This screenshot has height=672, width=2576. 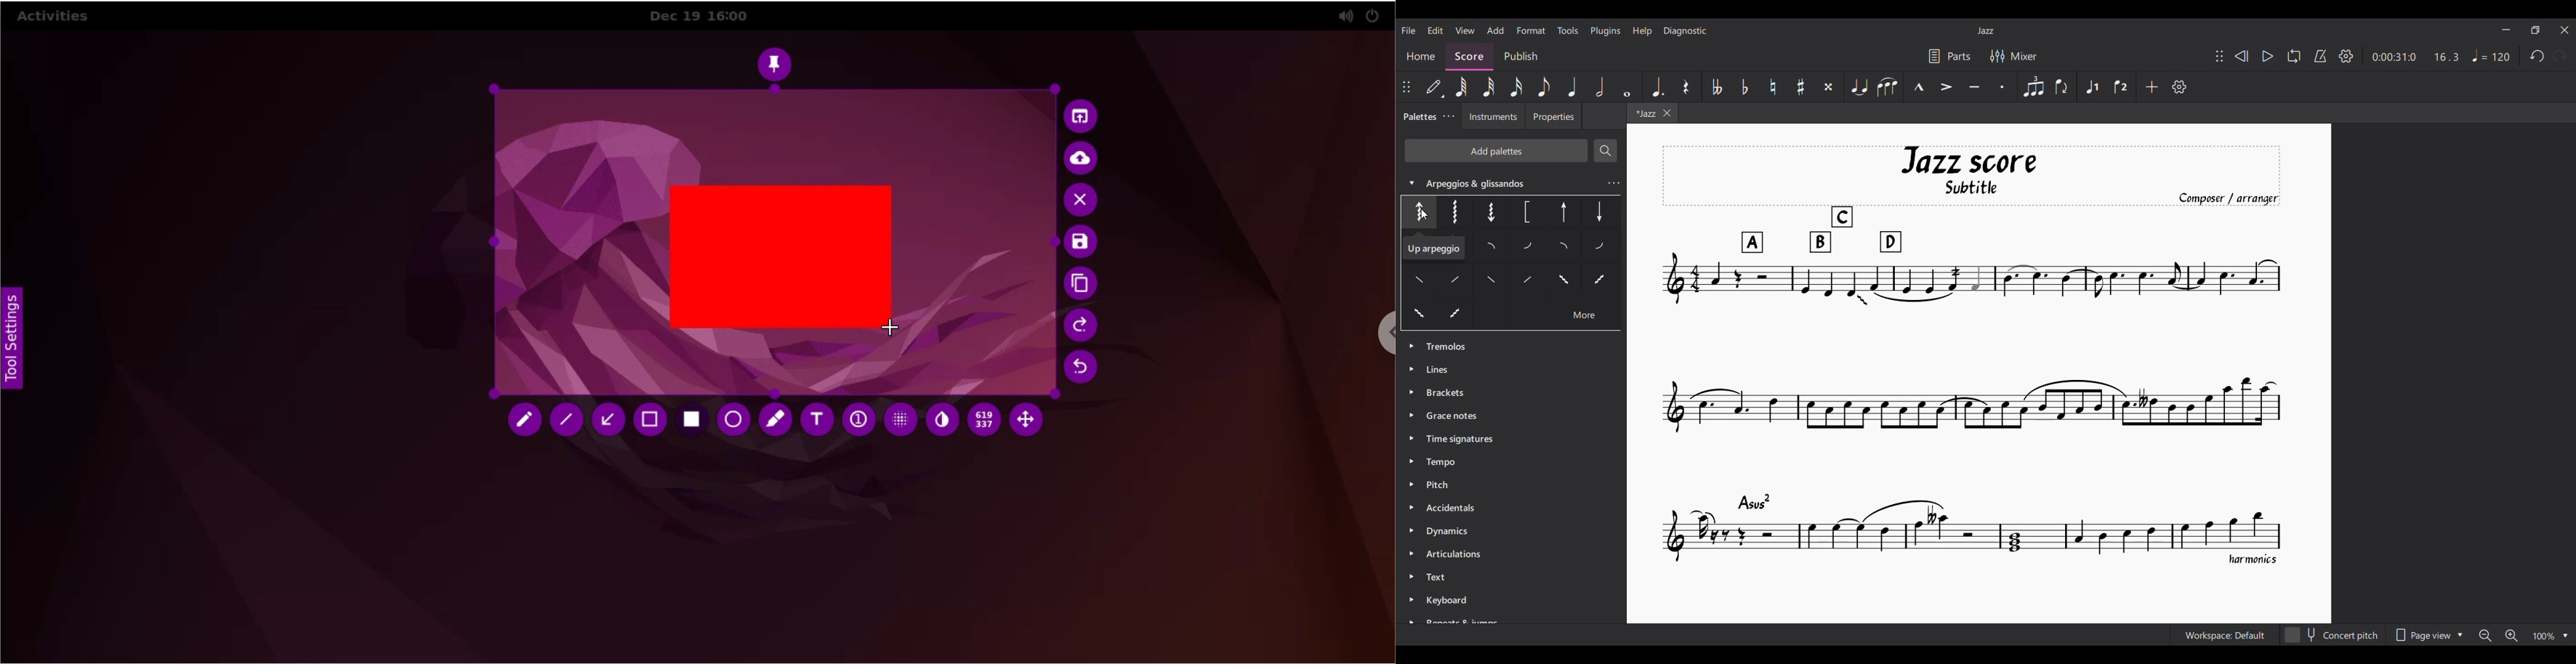 I want to click on copy to clipboards, so click(x=1079, y=285).